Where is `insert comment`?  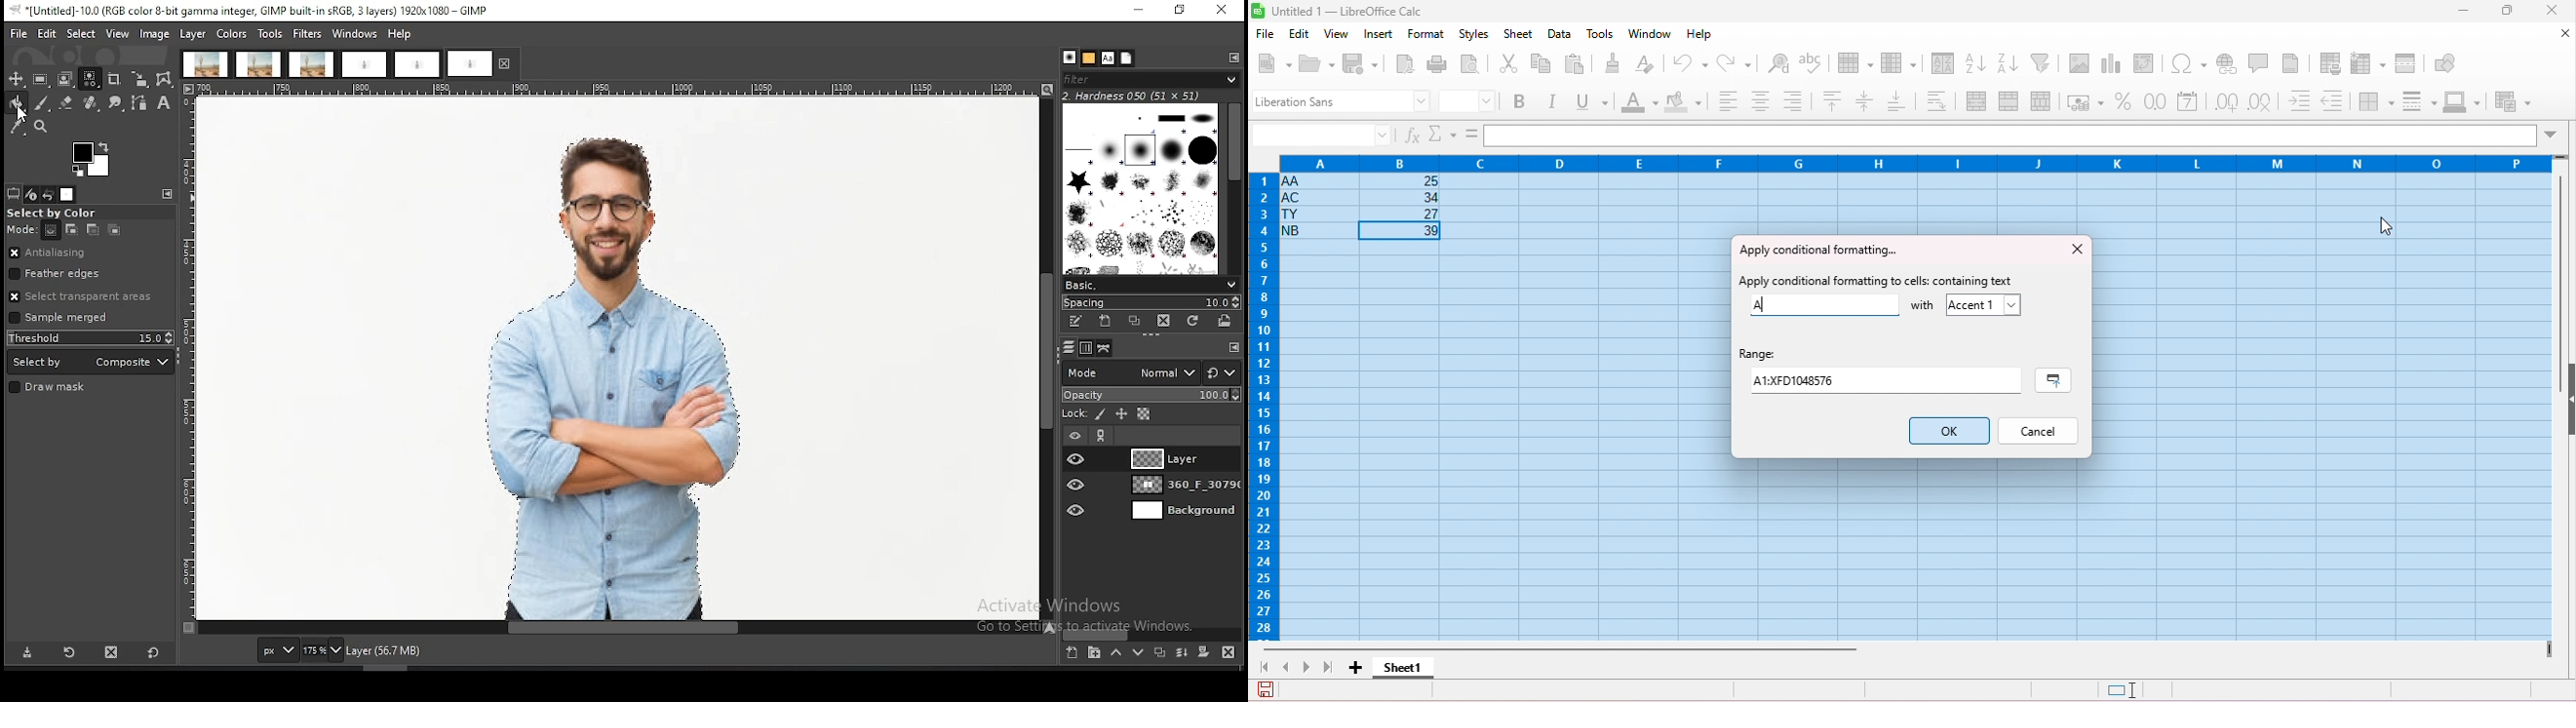 insert comment is located at coordinates (2261, 62).